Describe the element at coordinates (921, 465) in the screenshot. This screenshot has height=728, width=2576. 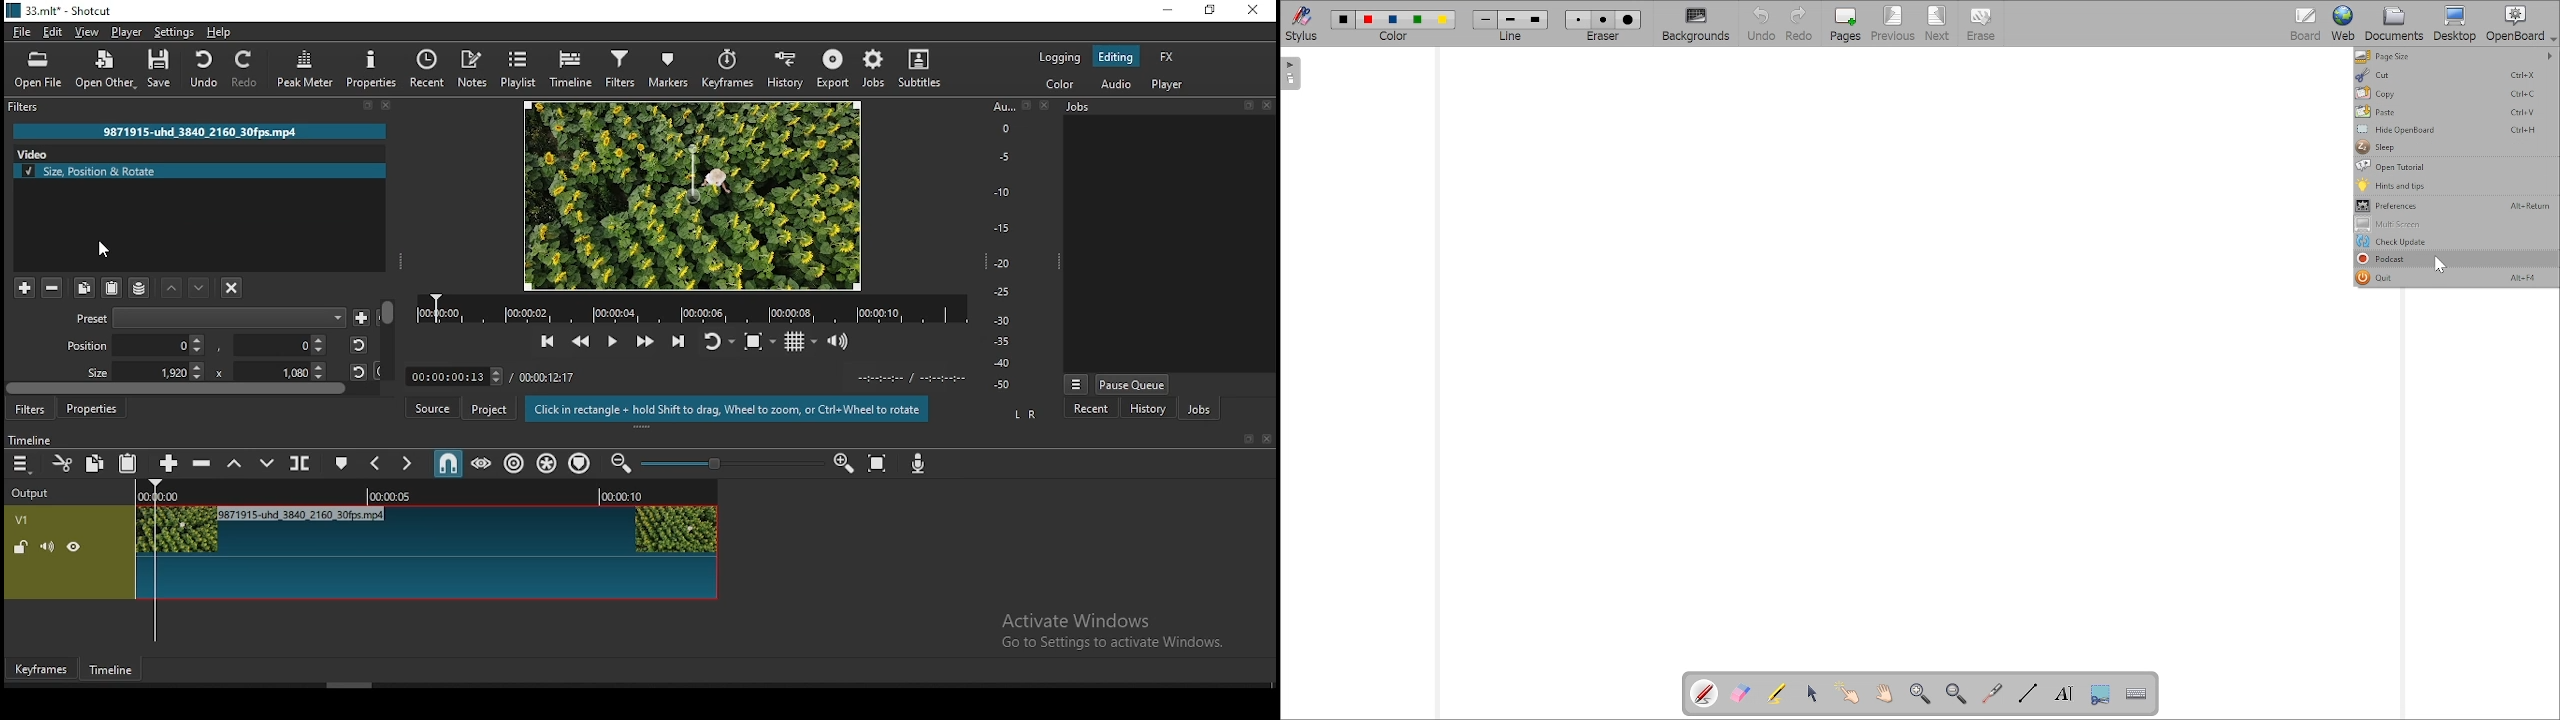
I see `record audio` at that location.